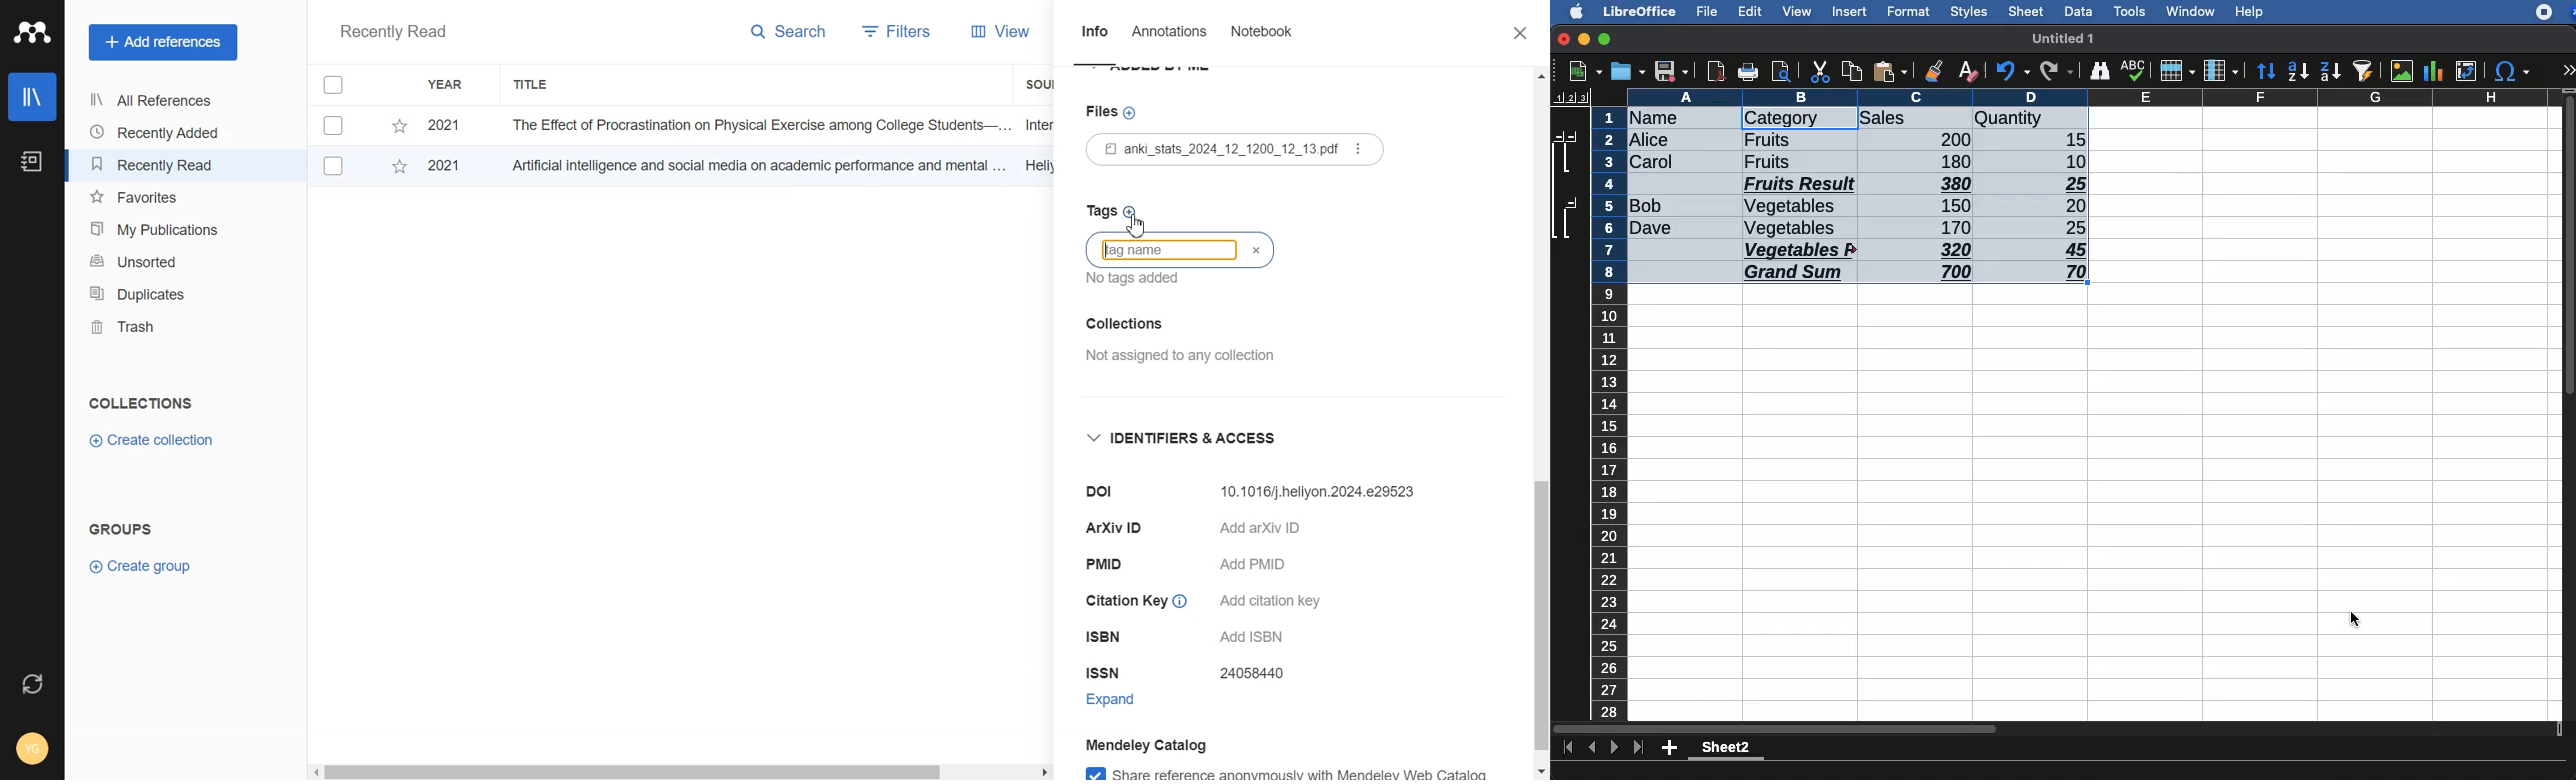 The width and height of the screenshot is (2576, 784). What do you see at coordinates (2571, 404) in the screenshot?
I see `scroll` at bounding box center [2571, 404].